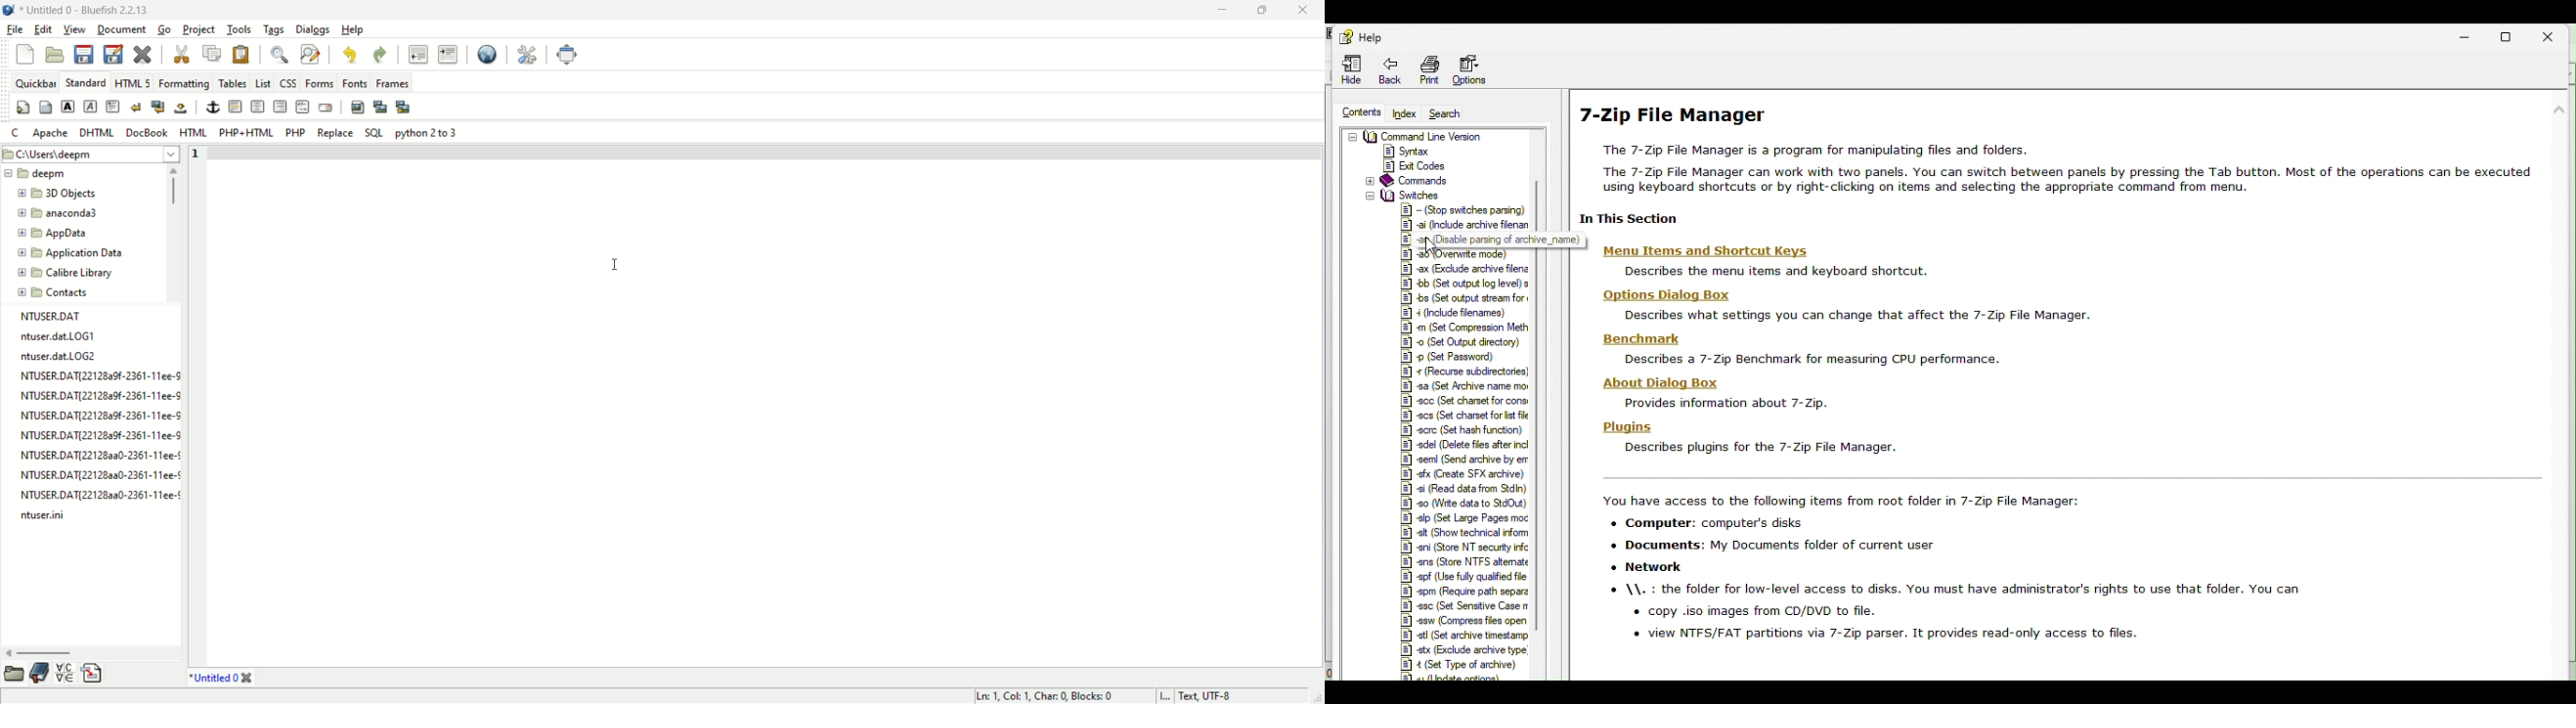 This screenshot has height=728, width=2576. What do you see at coordinates (311, 53) in the screenshot?
I see `advance find and replace` at bounding box center [311, 53].